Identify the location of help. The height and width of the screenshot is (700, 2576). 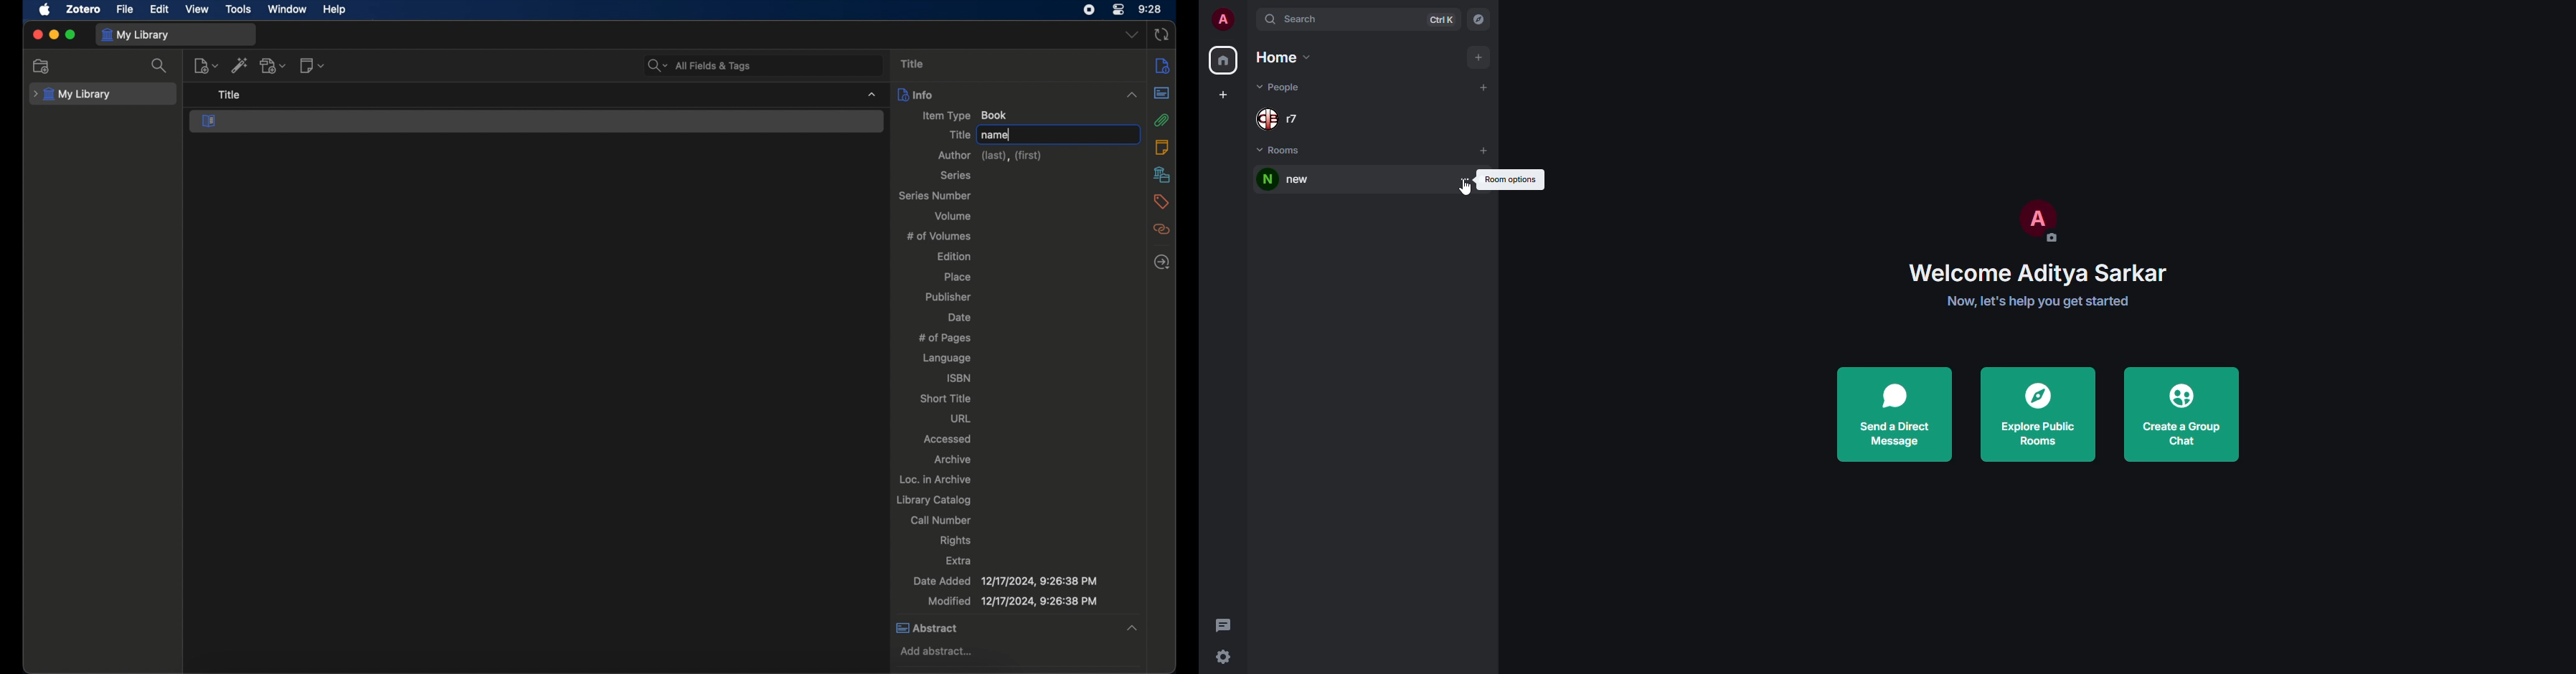
(335, 9).